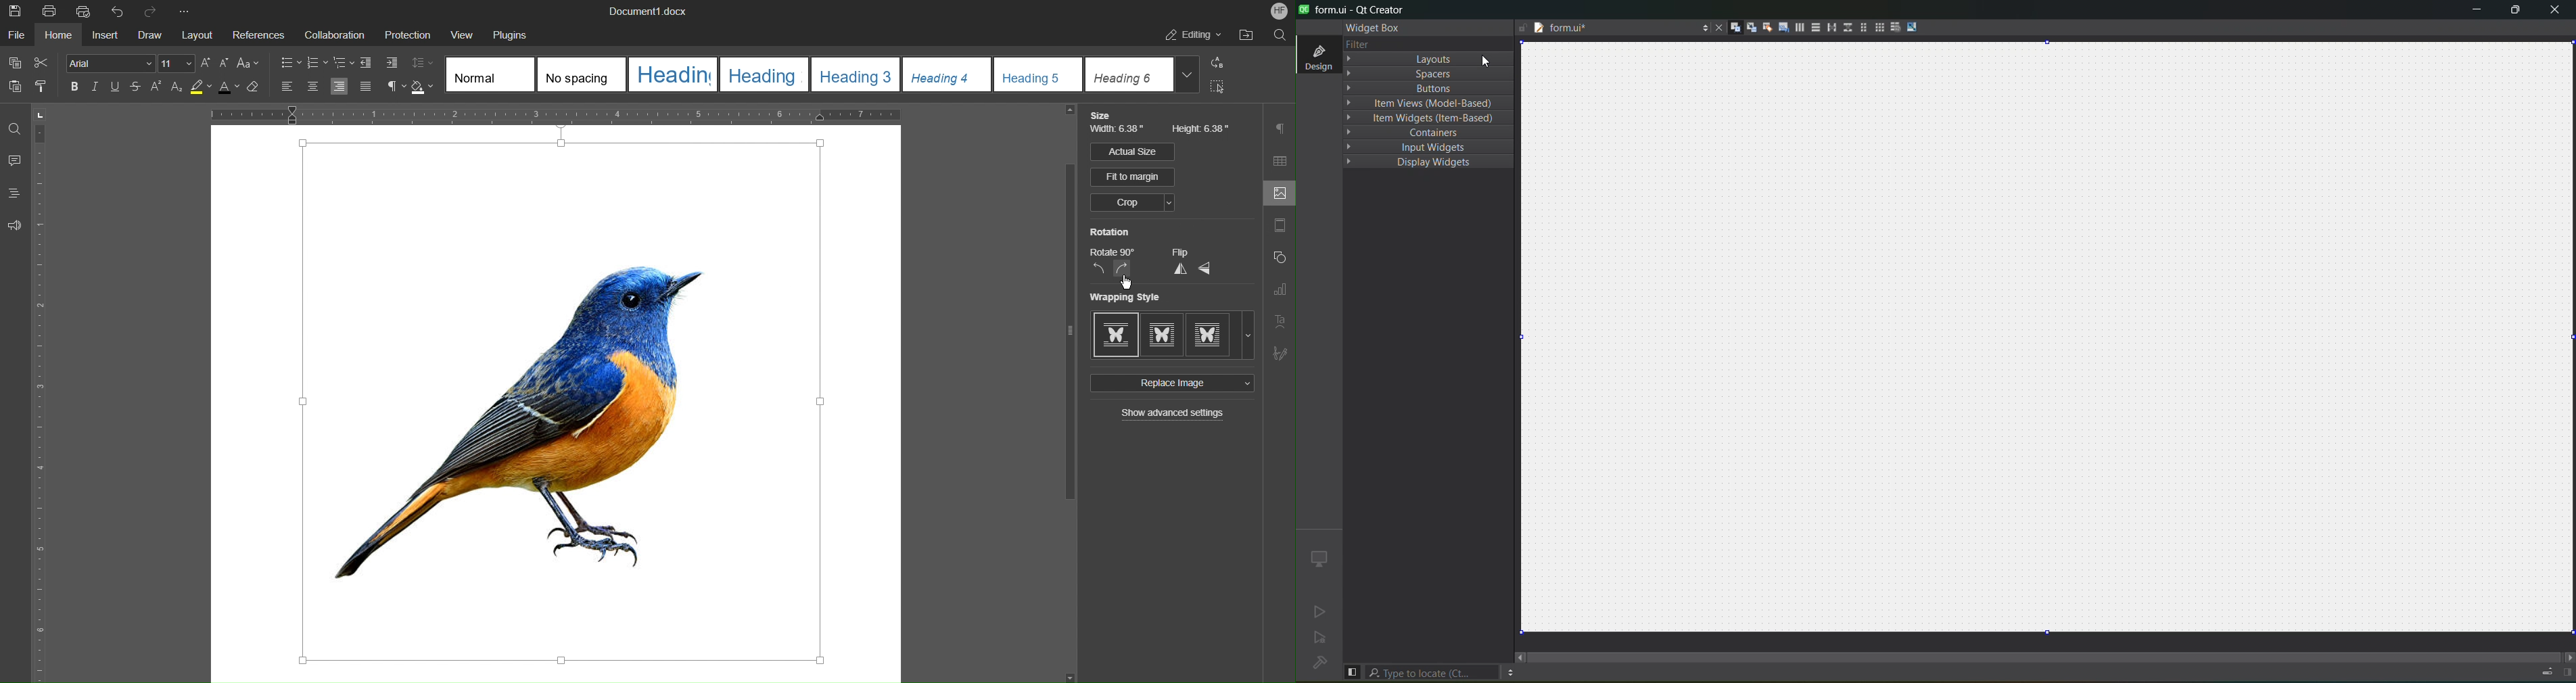 Image resolution: width=2576 pixels, height=700 pixels. What do you see at coordinates (1278, 35) in the screenshot?
I see `Find` at bounding box center [1278, 35].